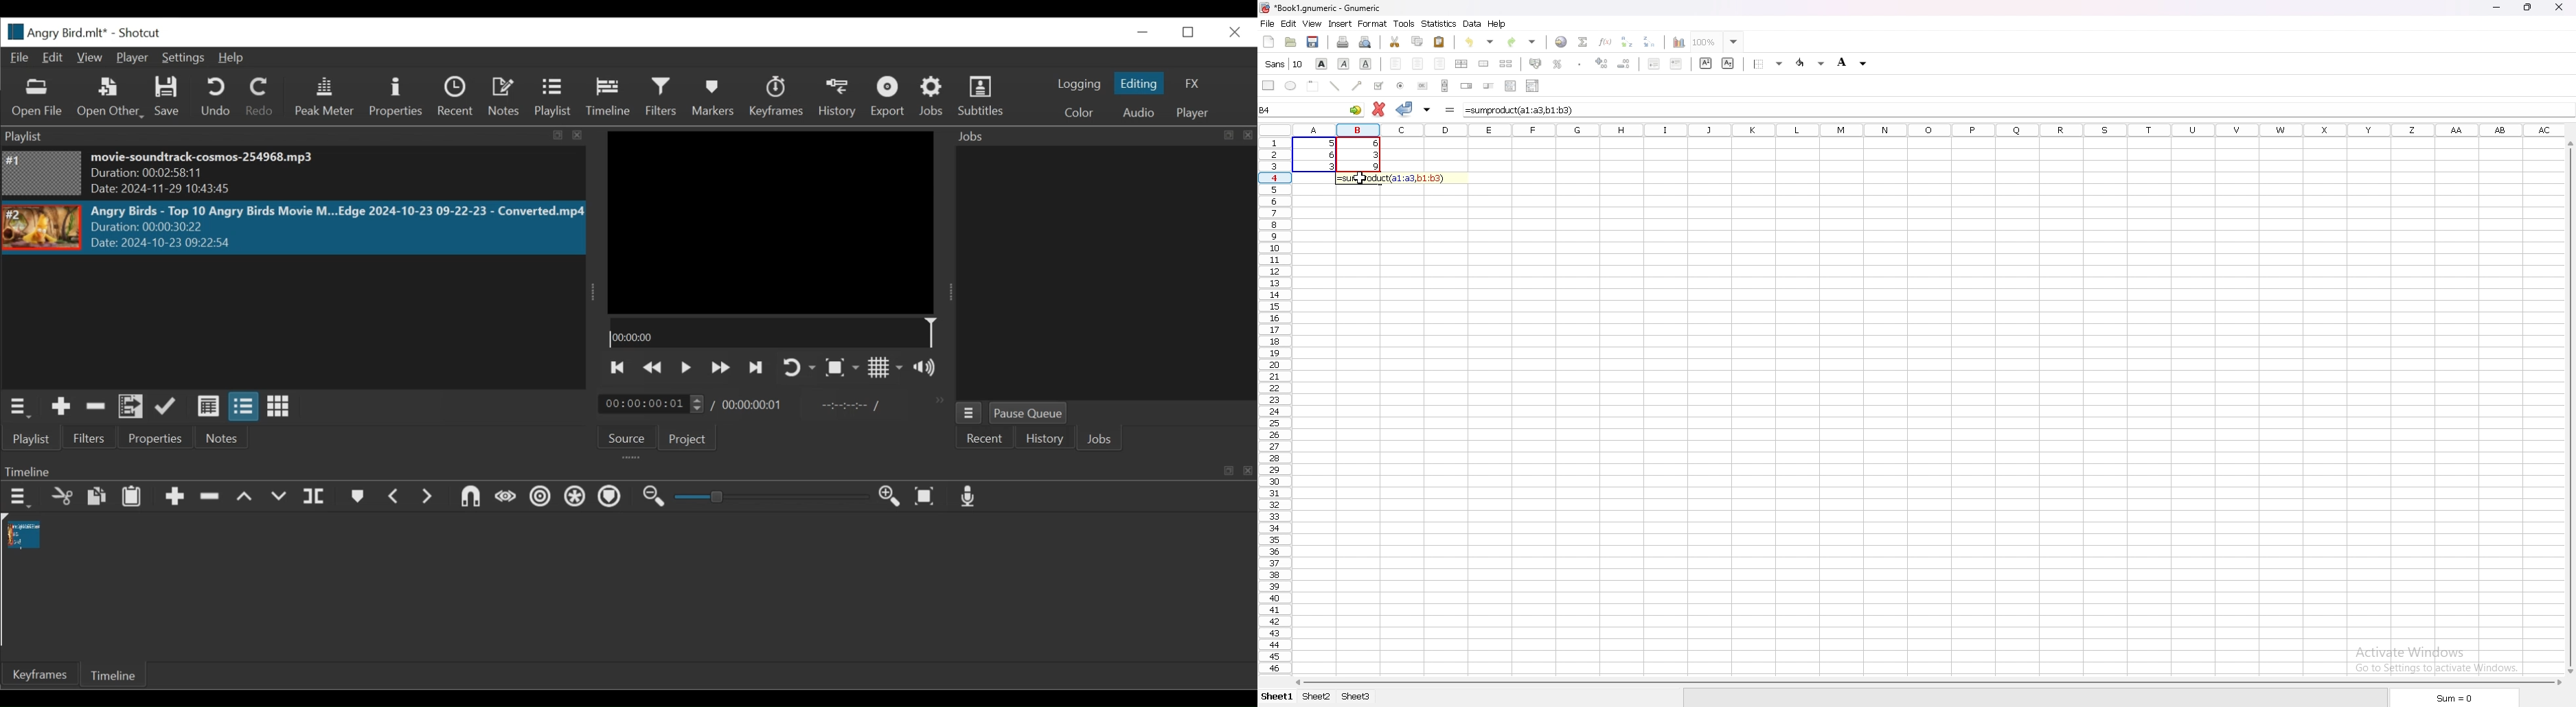 The width and height of the screenshot is (2576, 728). What do you see at coordinates (132, 496) in the screenshot?
I see `Paste` at bounding box center [132, 496].